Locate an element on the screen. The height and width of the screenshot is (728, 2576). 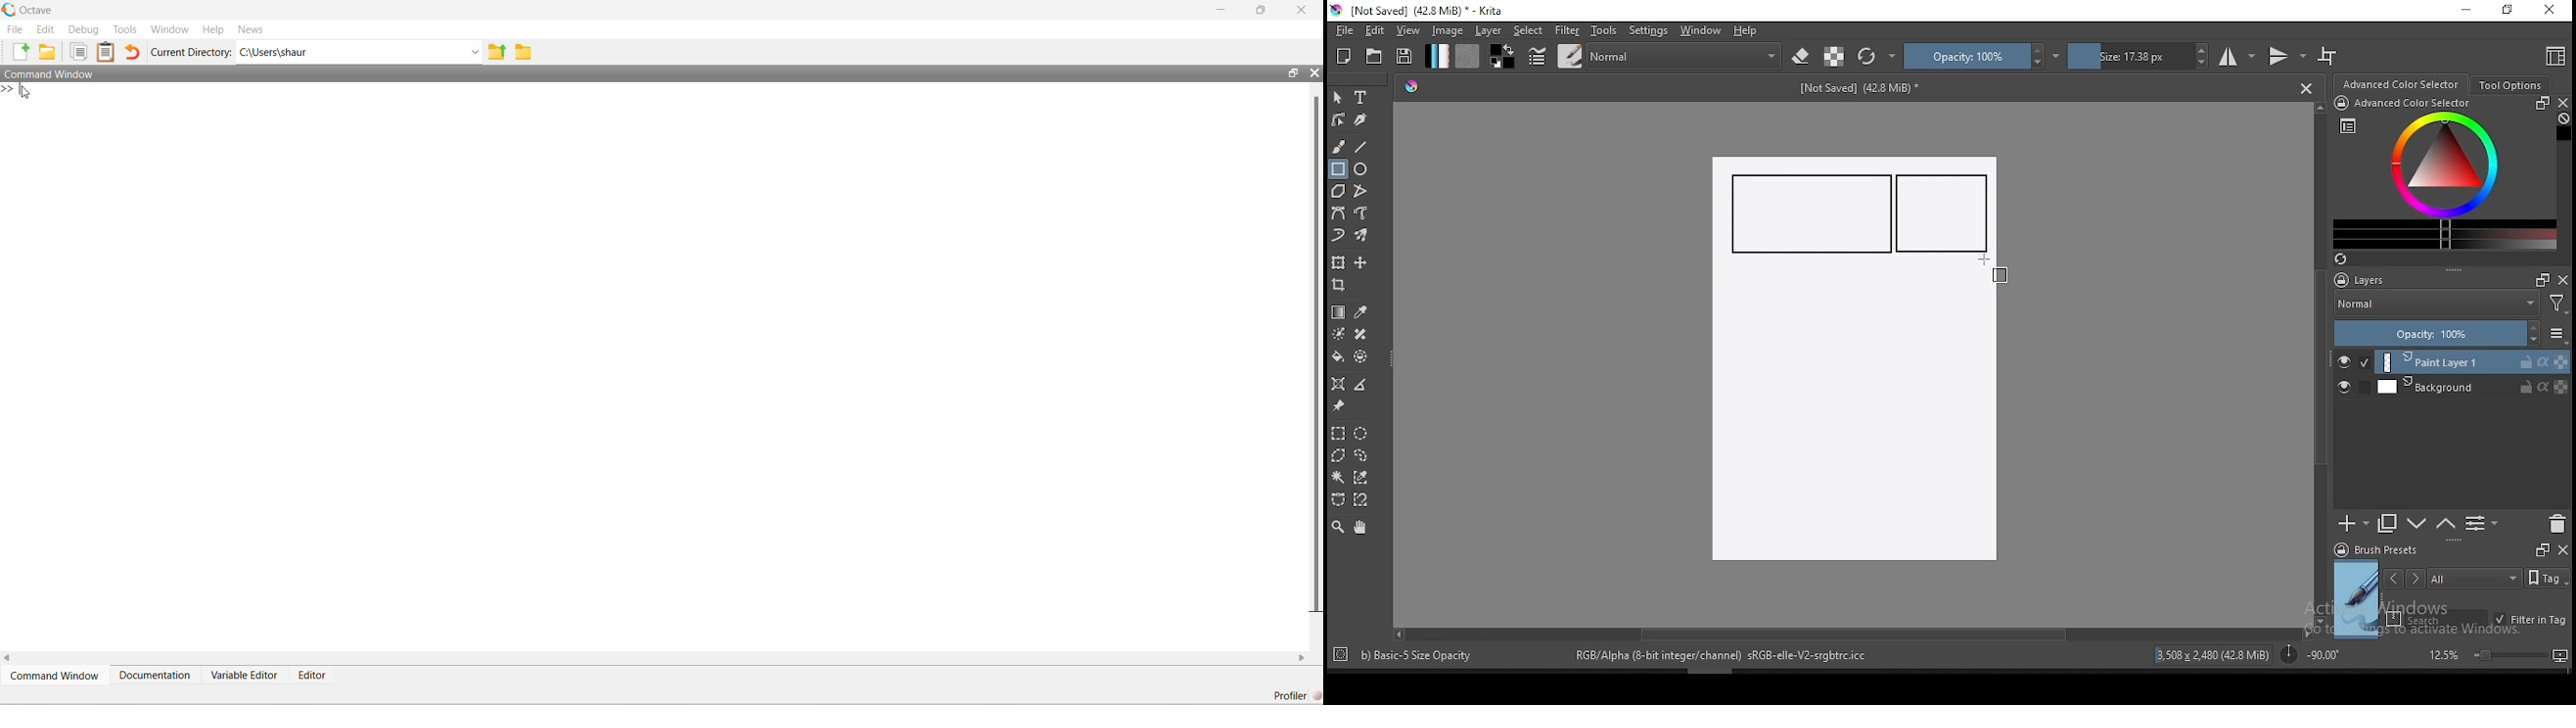
polygon tool is located at coordinates (1337, 191).